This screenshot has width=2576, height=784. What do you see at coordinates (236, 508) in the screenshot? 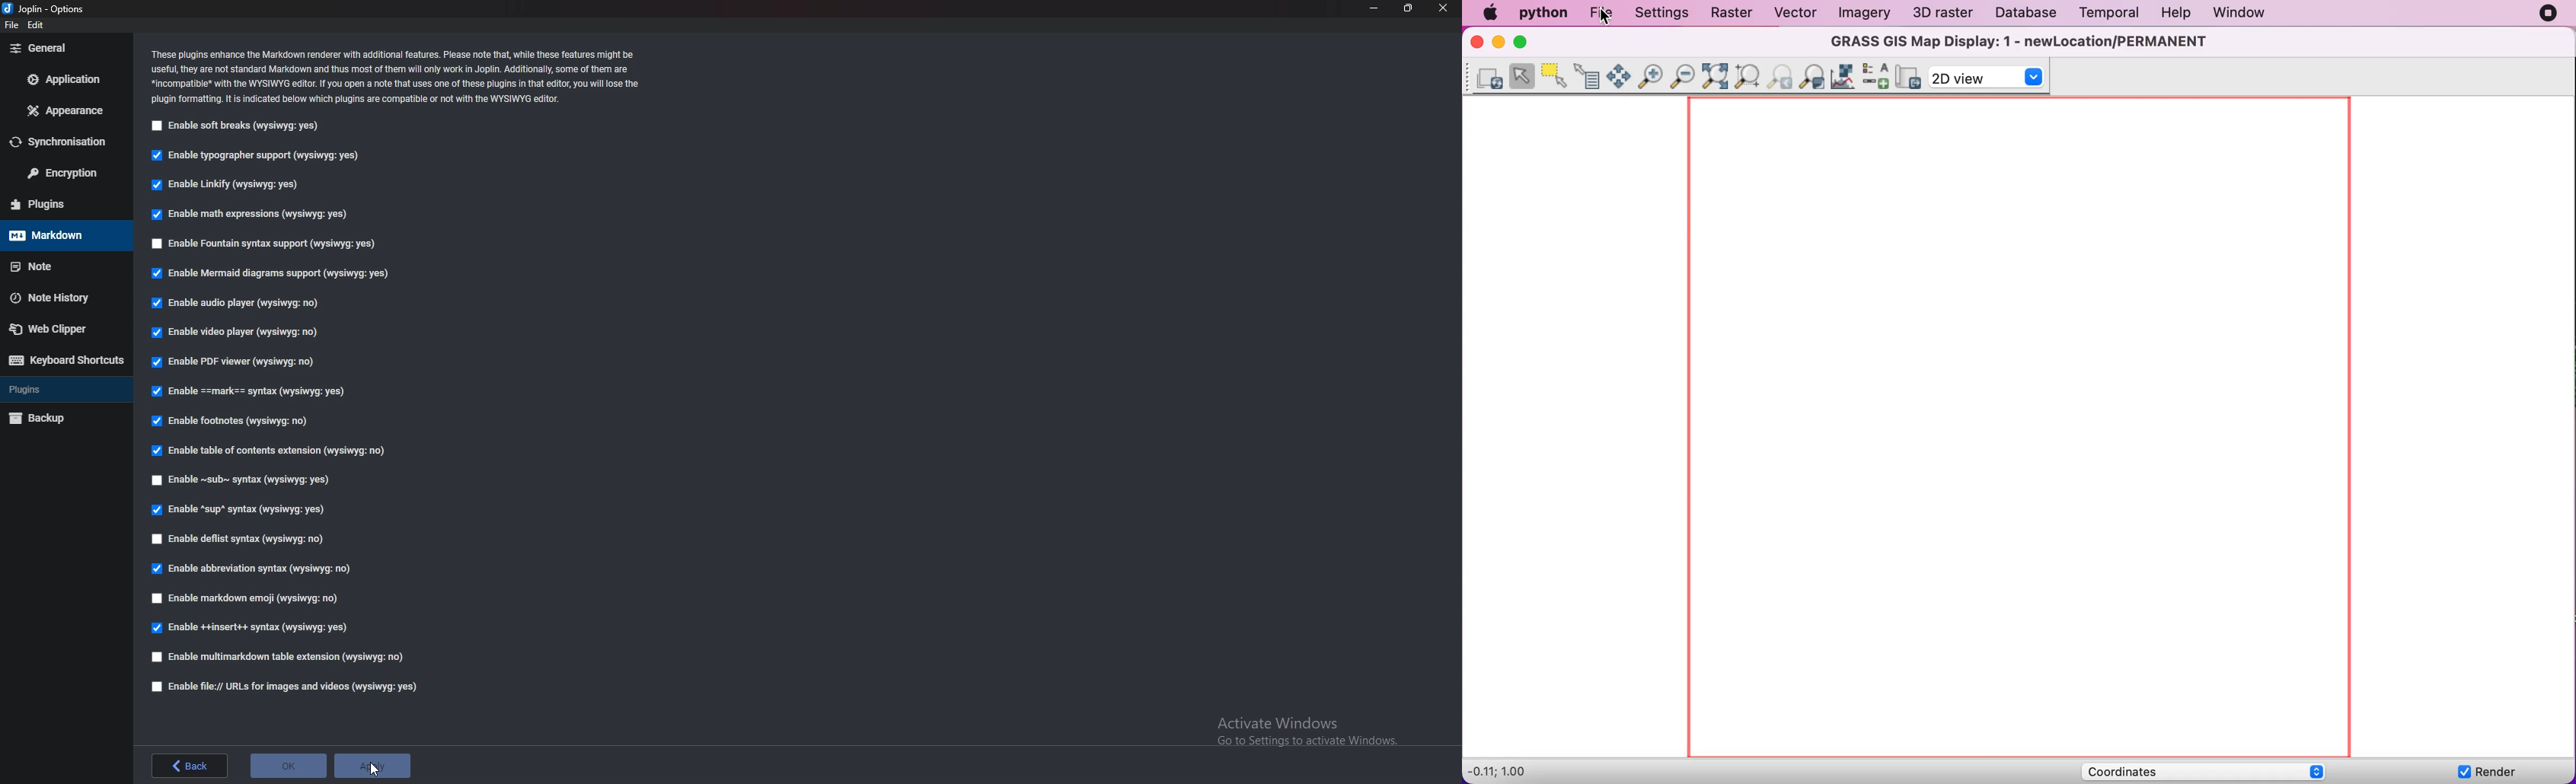
I see `enable Sup syntax` at bounding box center [236, 508].